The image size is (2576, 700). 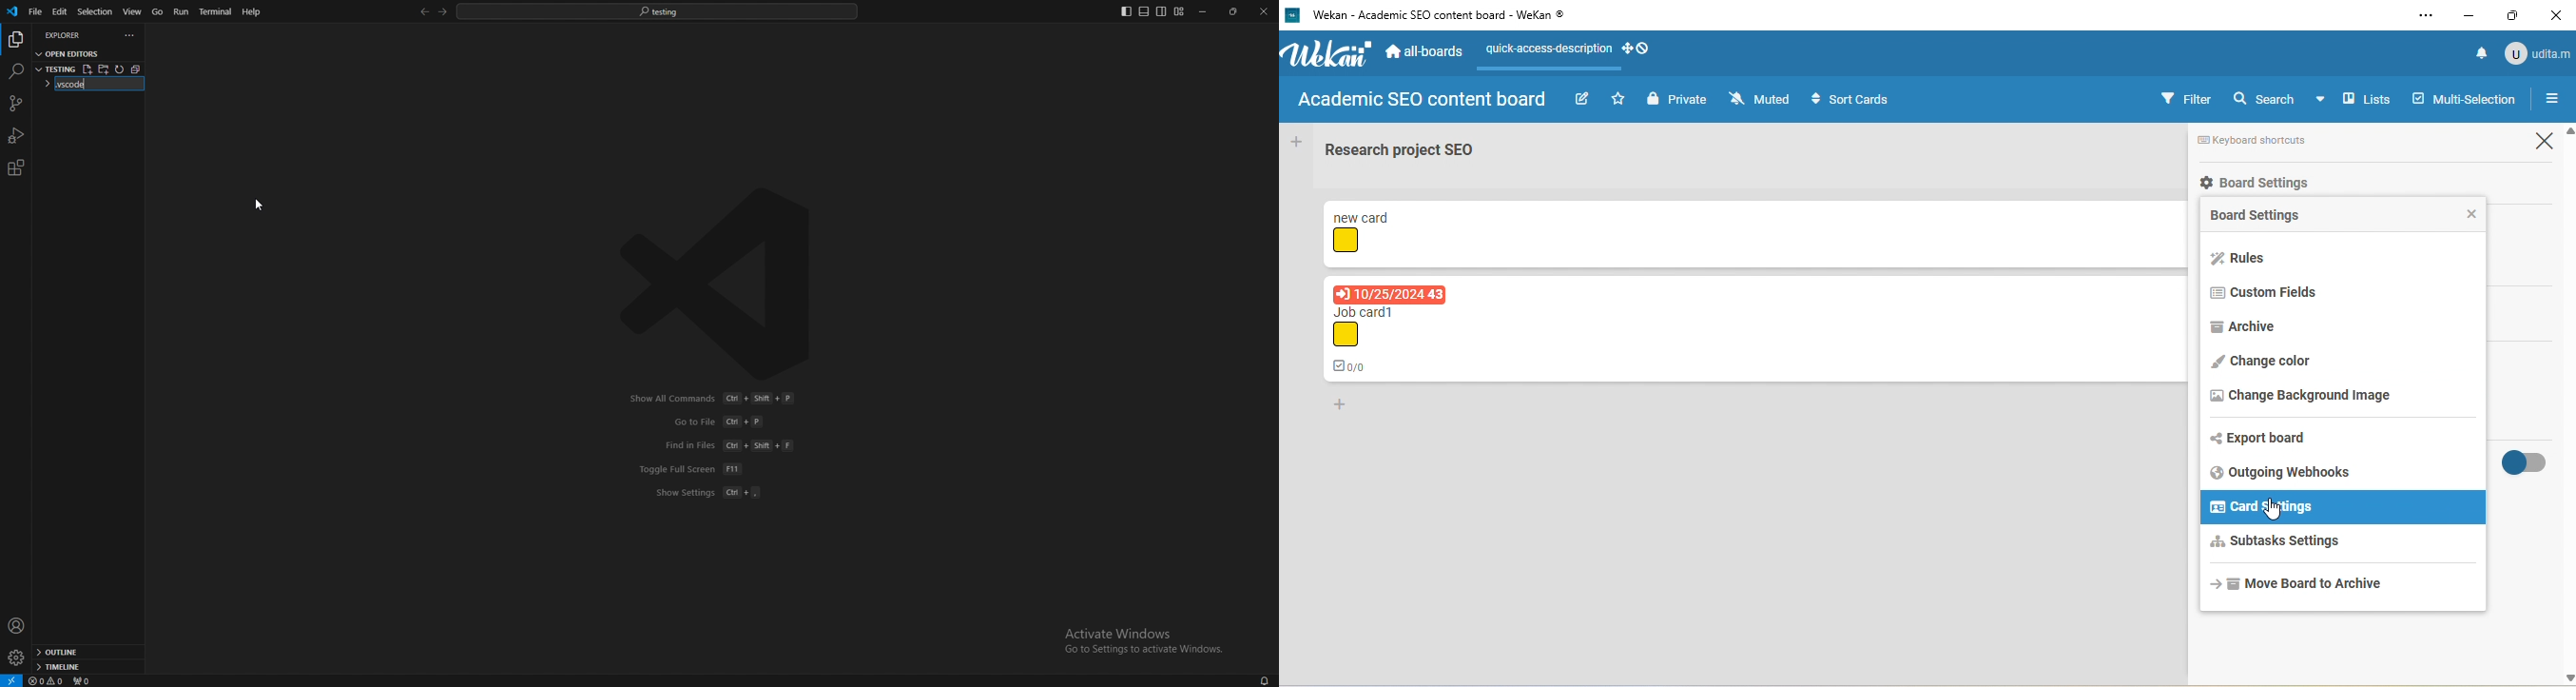 What do you see at coordinates (1291, 15) in the screenshot?
I see `logo` at bounding box center [1291, 15].